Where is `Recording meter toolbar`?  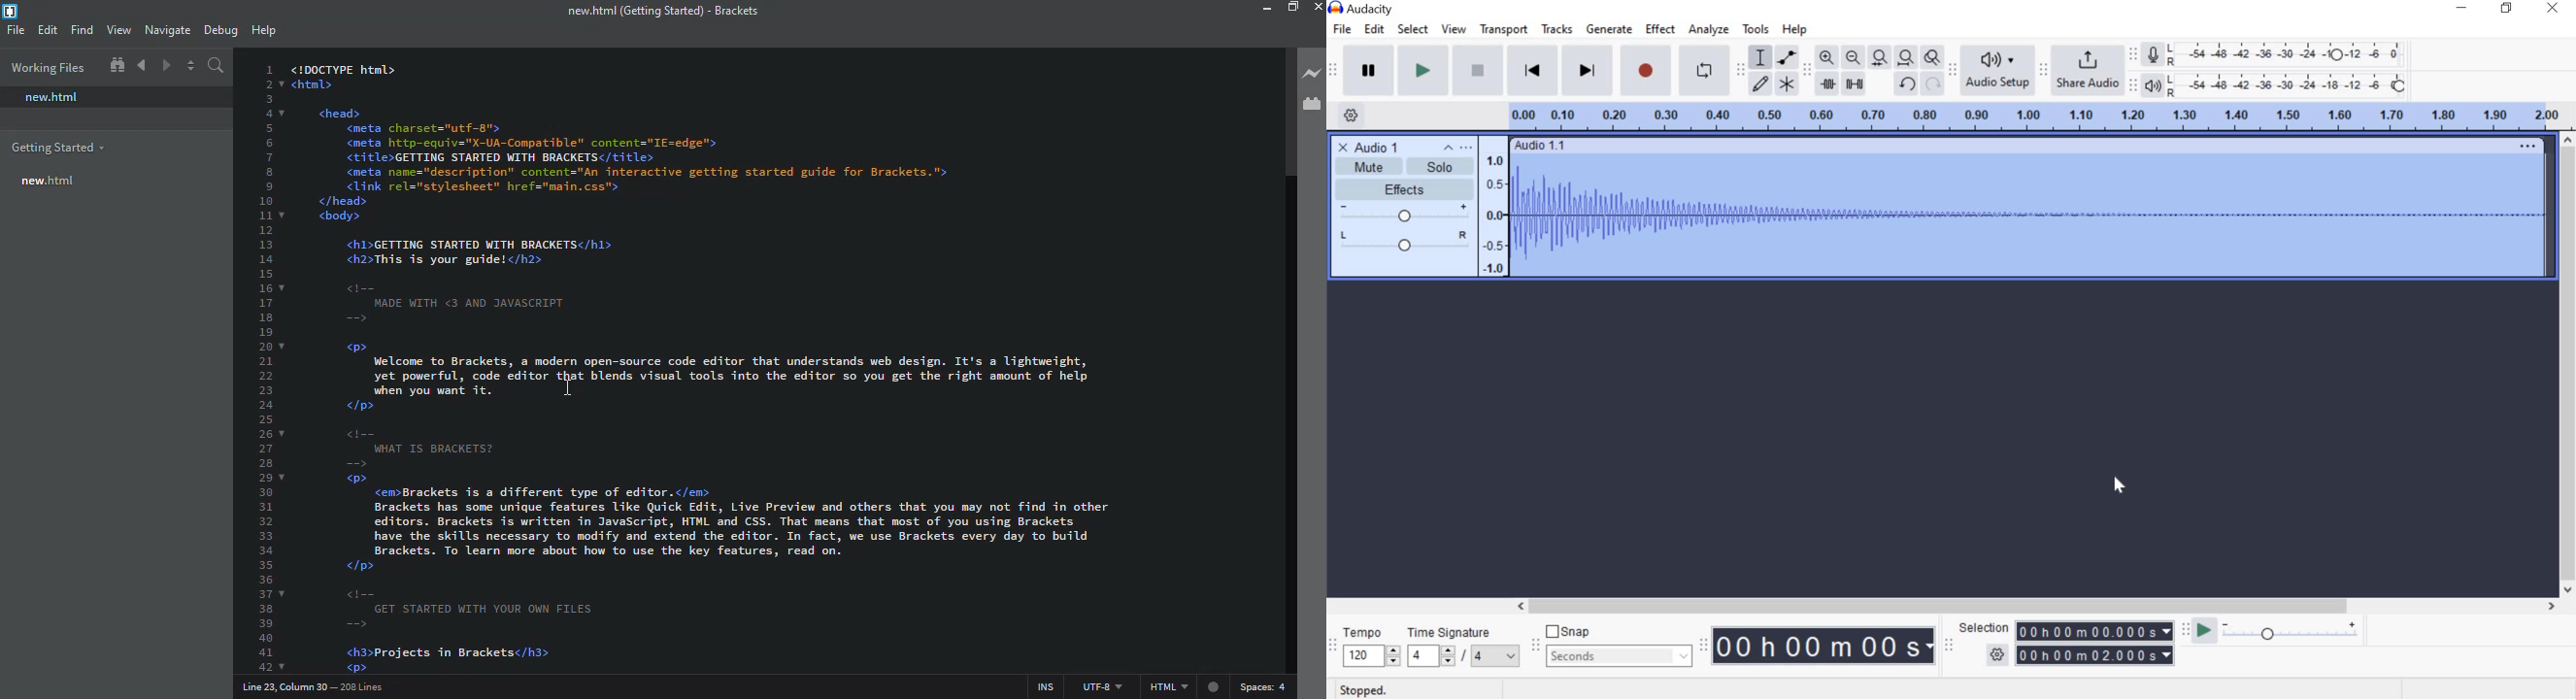
Recording meter toolbar is located at coordinates (2132, 52).